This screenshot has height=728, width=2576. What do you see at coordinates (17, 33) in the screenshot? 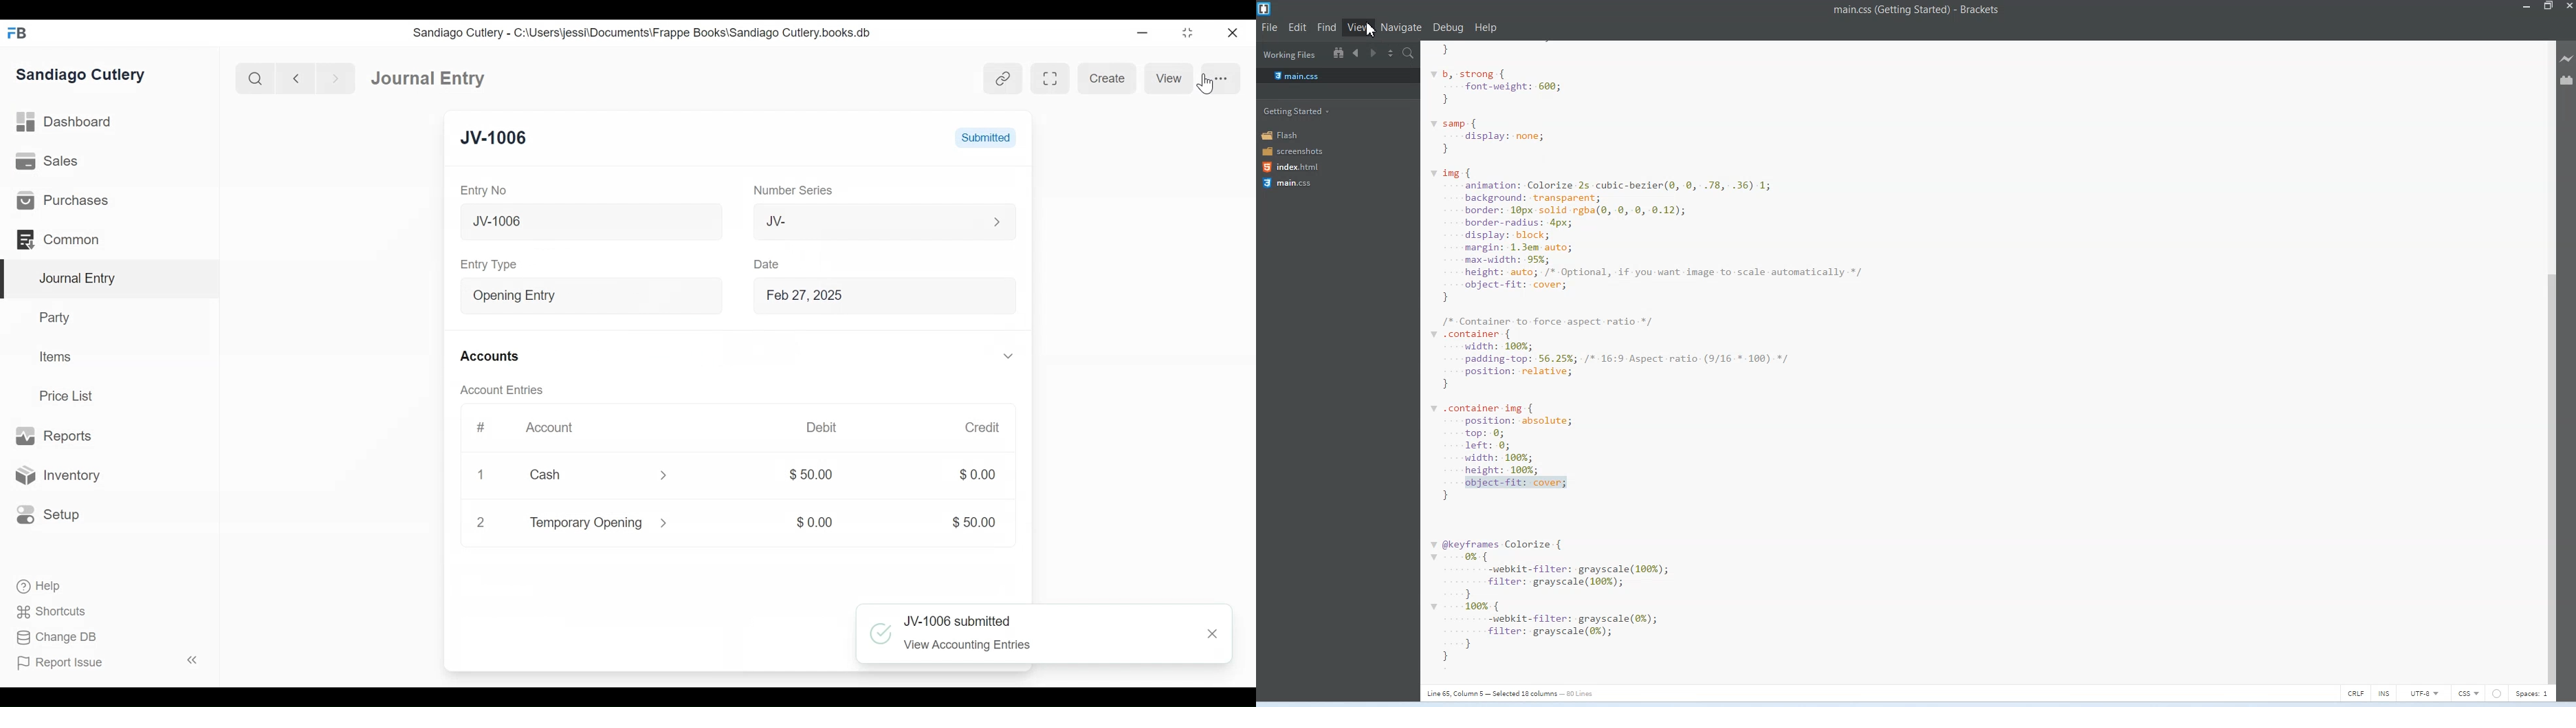
I see `Frappe Books Desktop Icon` at bounding box center [17, 33].